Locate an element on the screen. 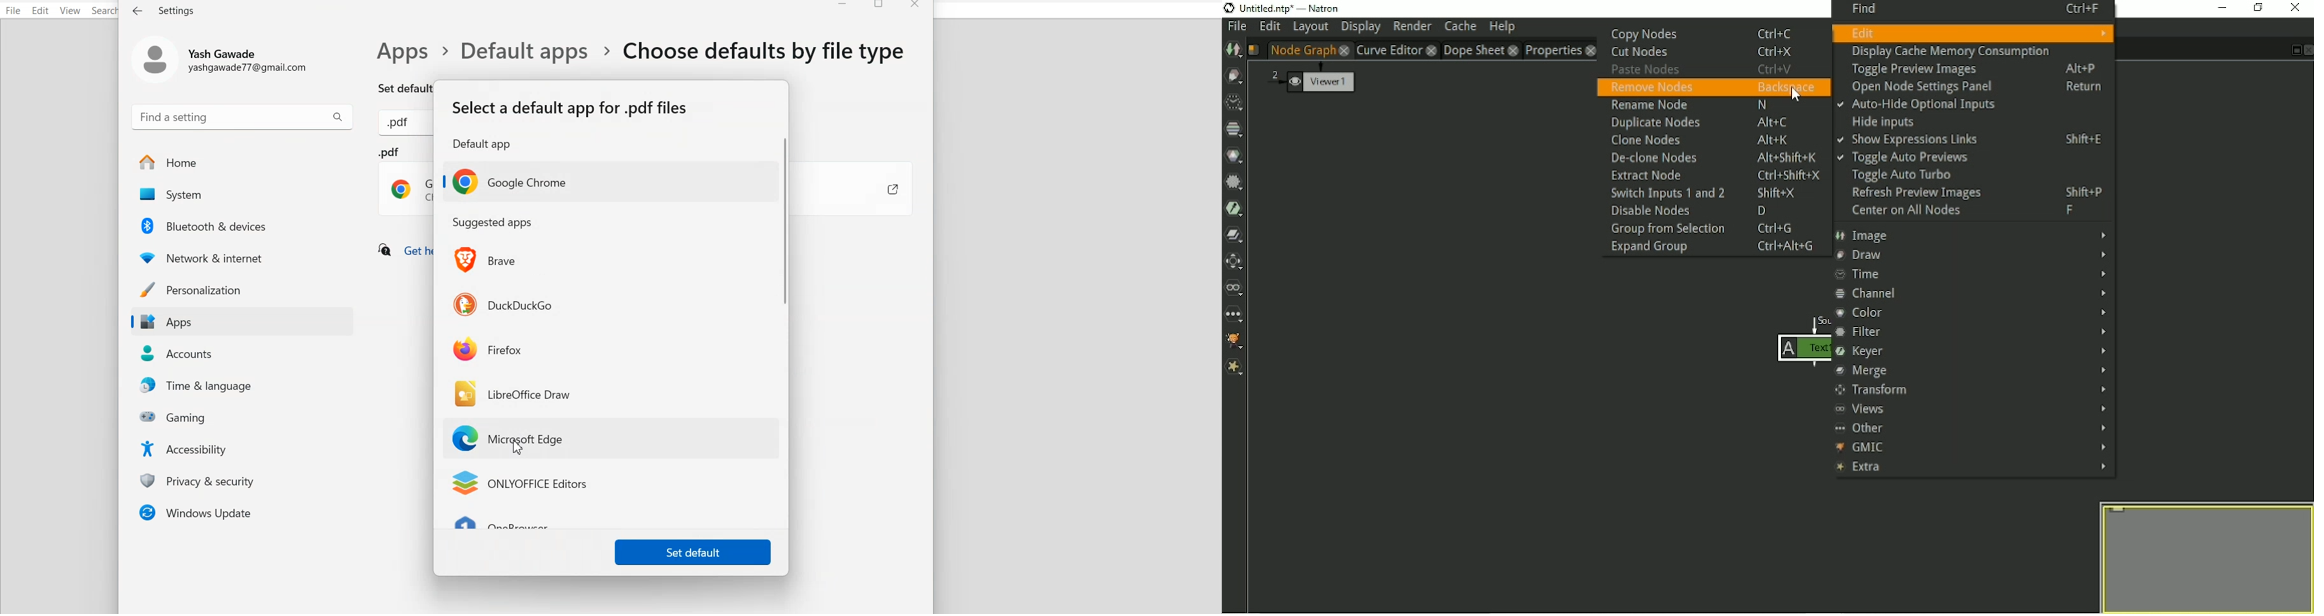 The height and width of the screenshot is (616, 2324). Text is located at coordinates (638, 62).